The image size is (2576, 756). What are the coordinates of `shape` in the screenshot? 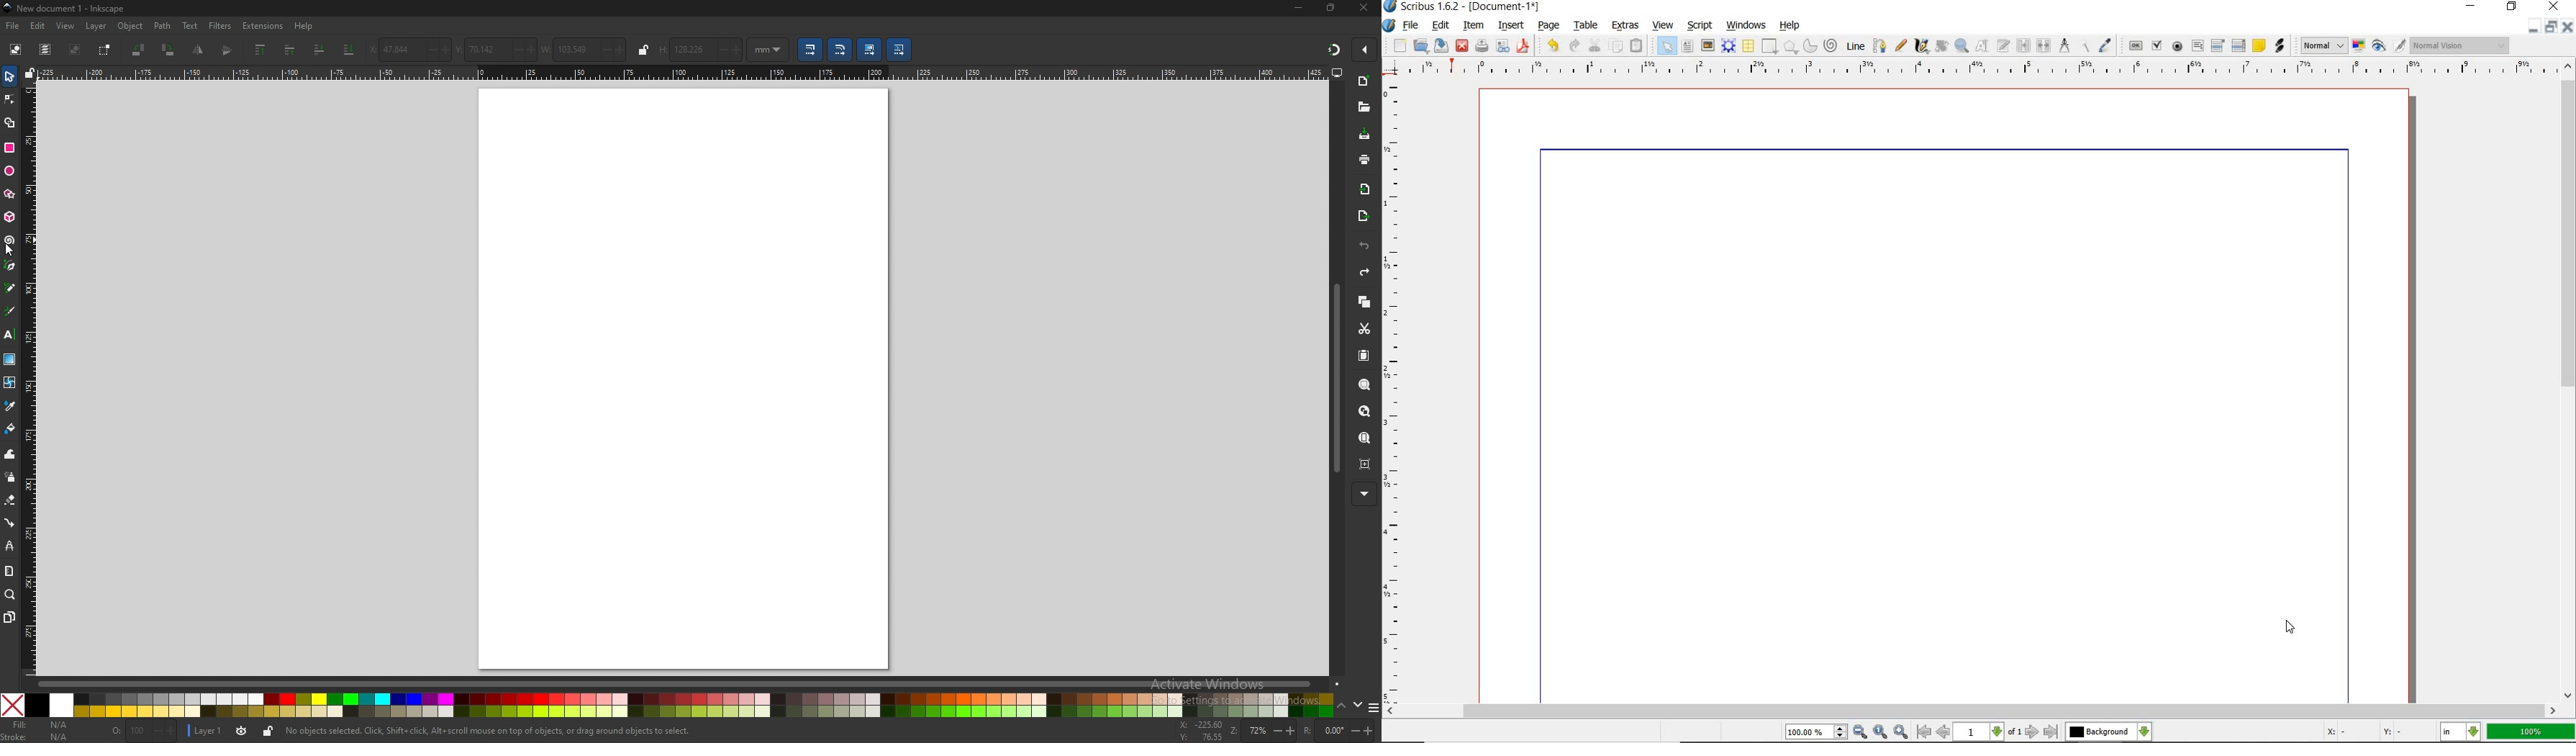 It's located at (1770, 46).